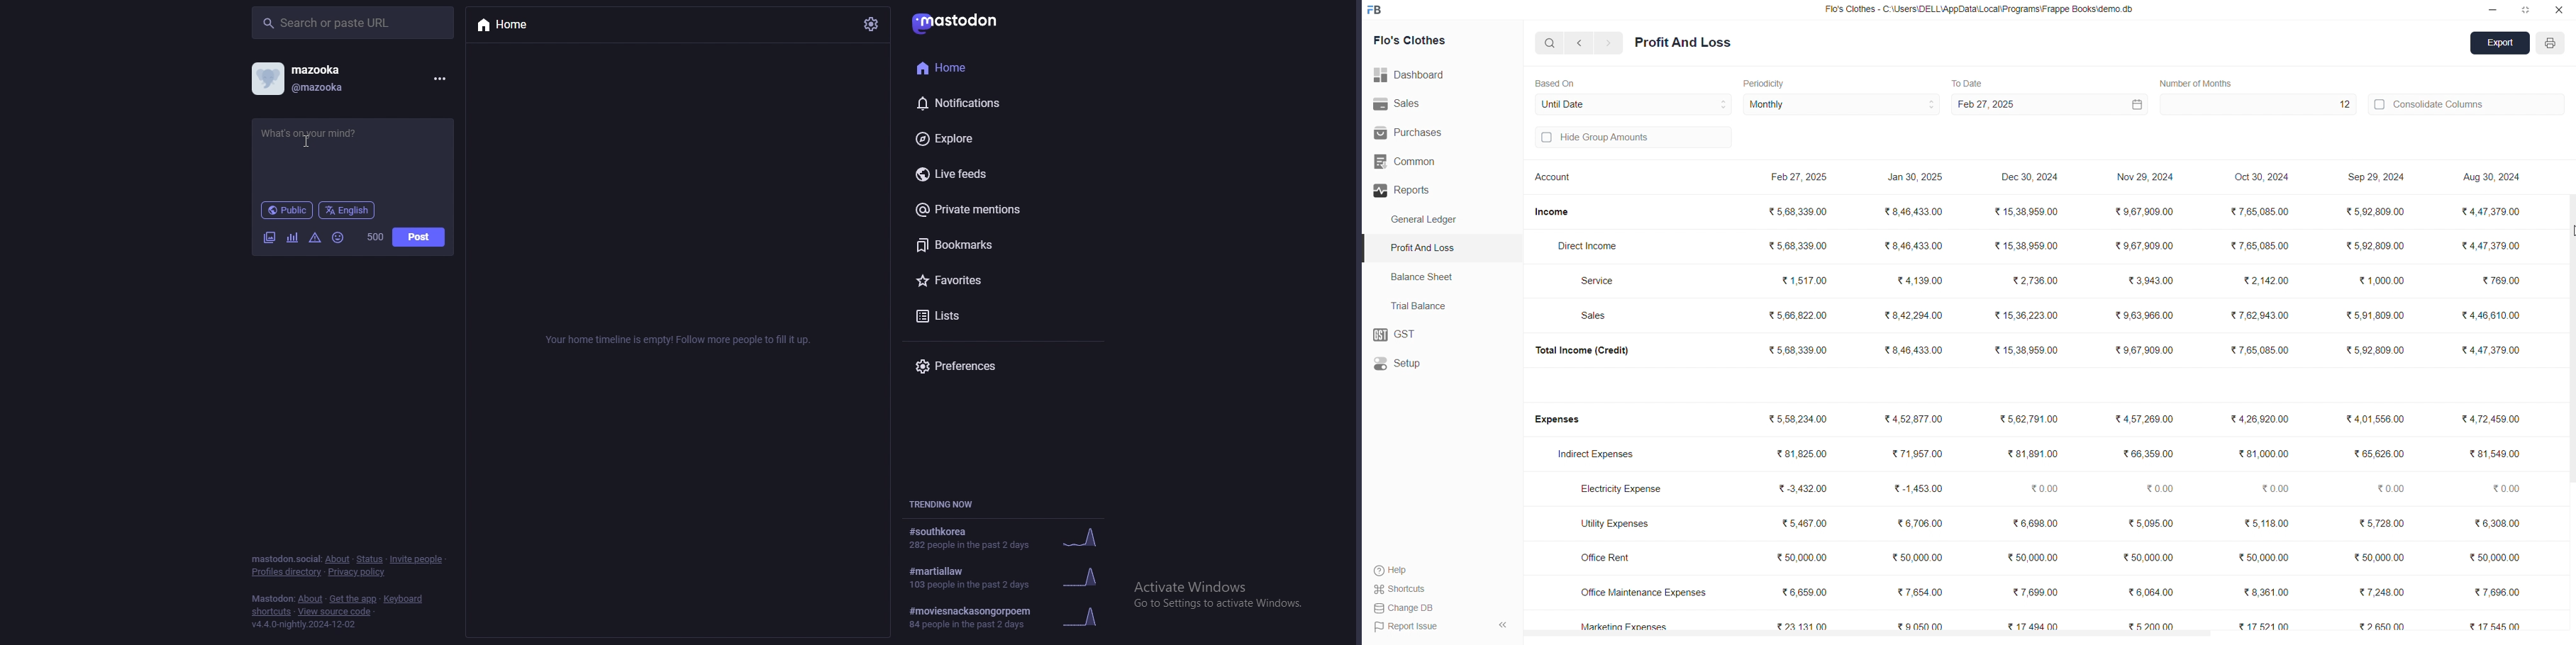  Describe the element at coordinates (2492, 627) in the screenshot. I see `17 545 00` at that location.